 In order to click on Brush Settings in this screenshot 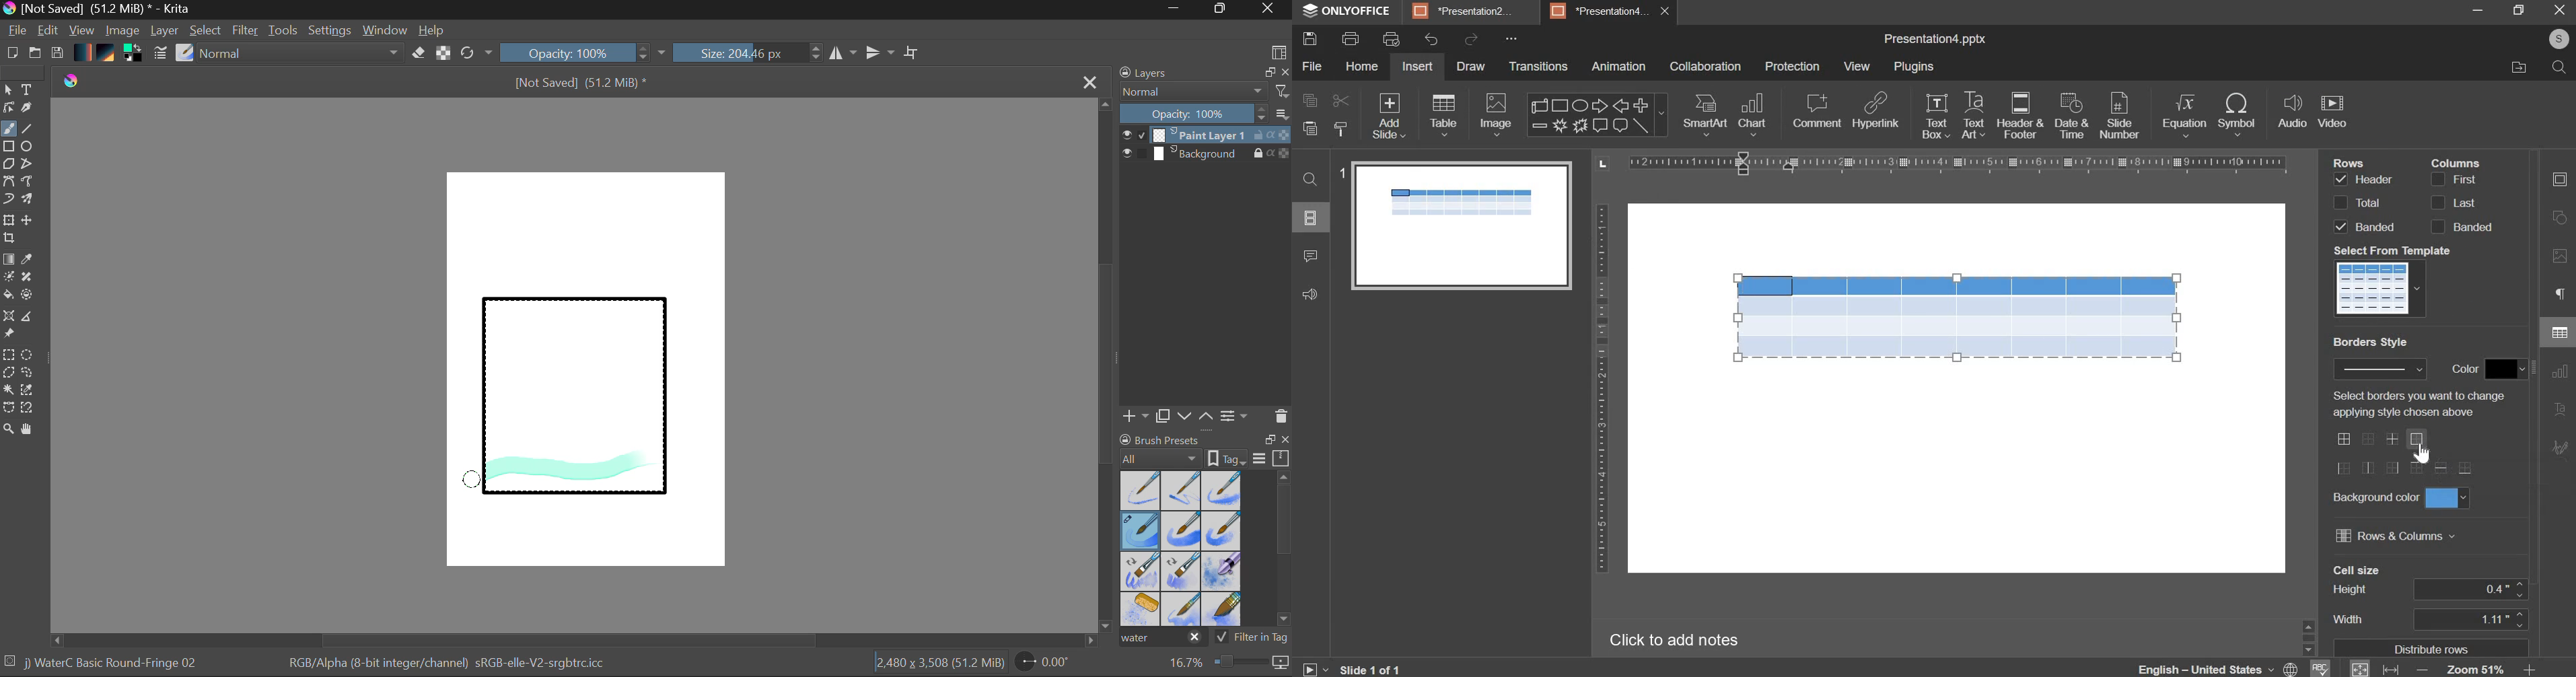, I will do `click(159, 54)`.